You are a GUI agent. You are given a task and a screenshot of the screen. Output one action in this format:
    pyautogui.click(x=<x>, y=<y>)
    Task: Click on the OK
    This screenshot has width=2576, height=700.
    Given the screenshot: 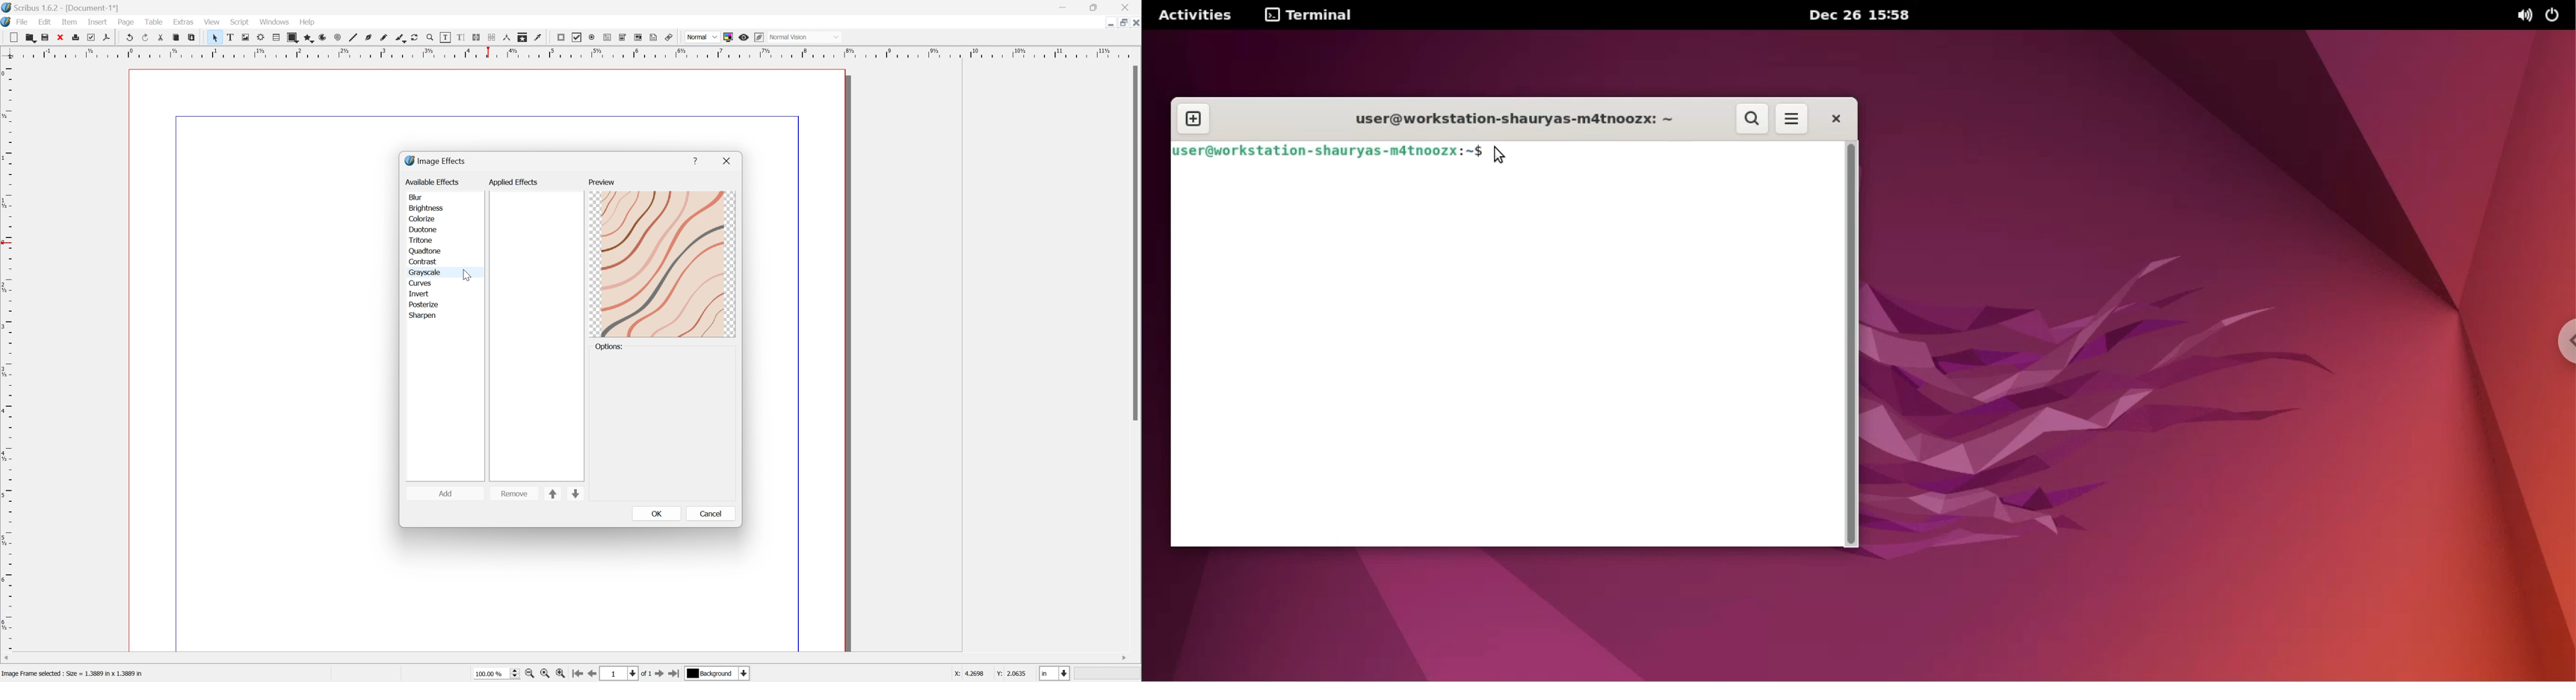 What is the action you would take?
    pyautogui.click(x=658, y=514)
    